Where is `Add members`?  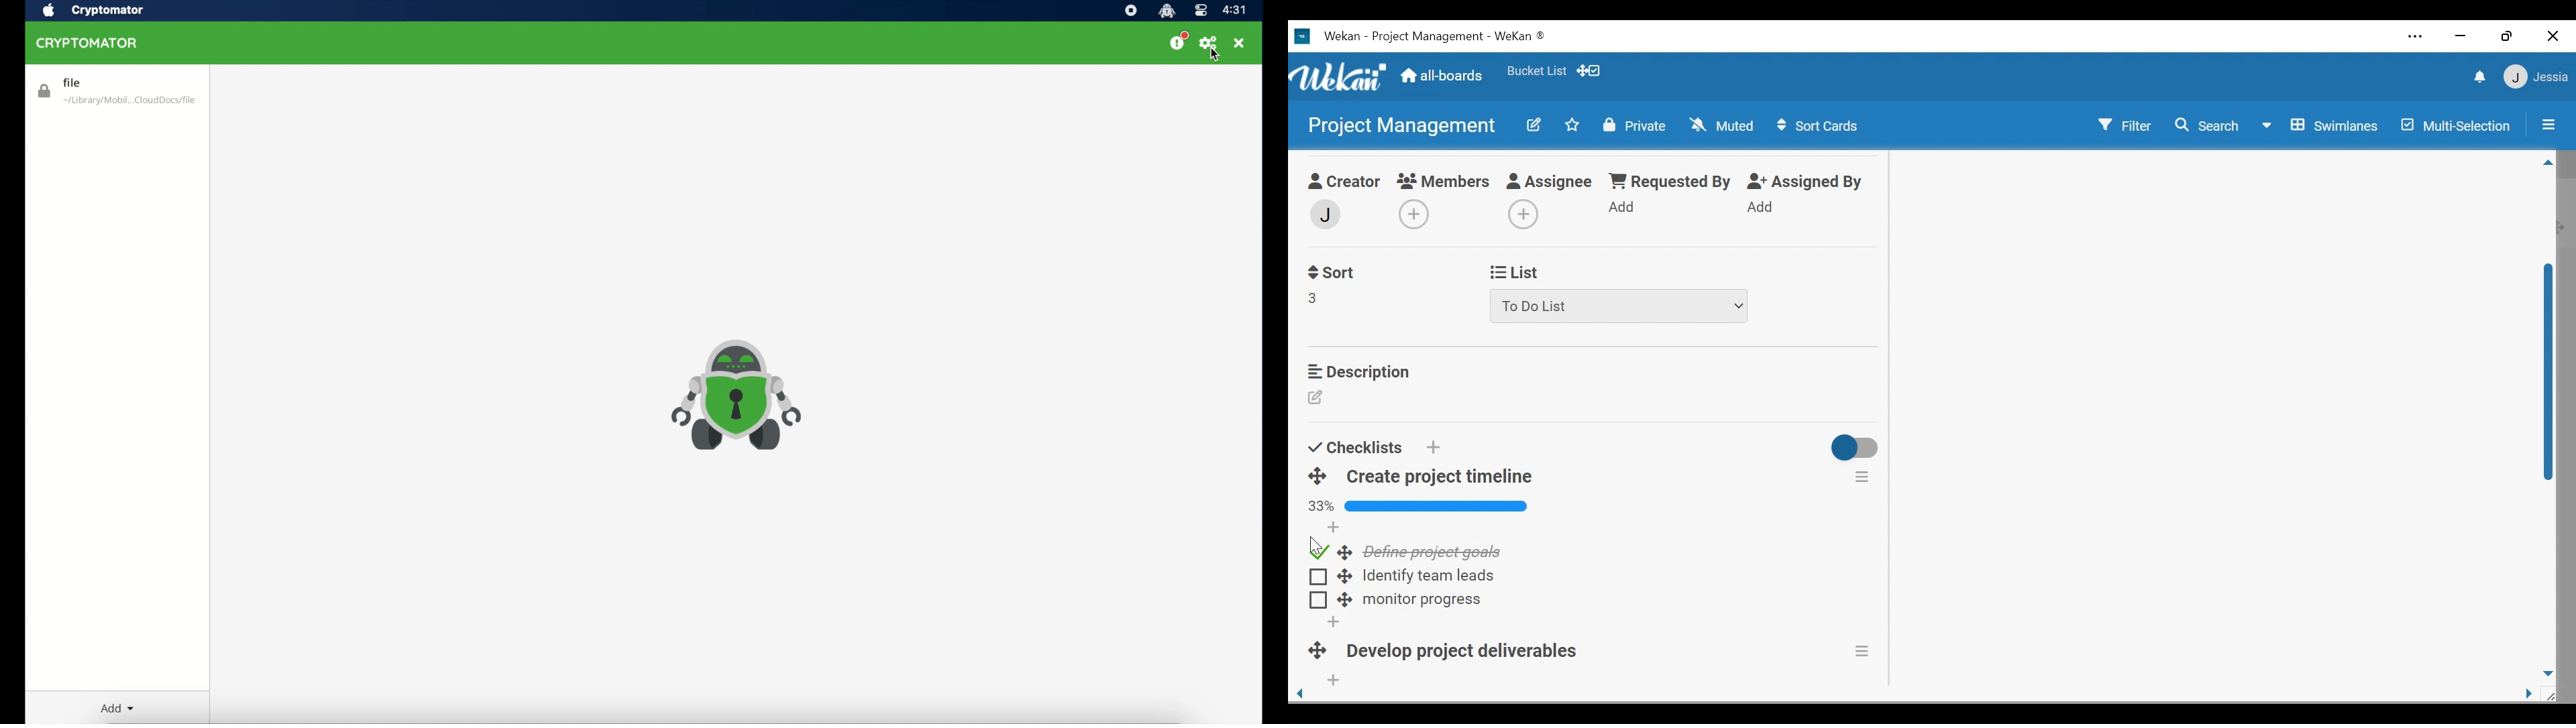
Add members is located at coordinates (1418, 216).